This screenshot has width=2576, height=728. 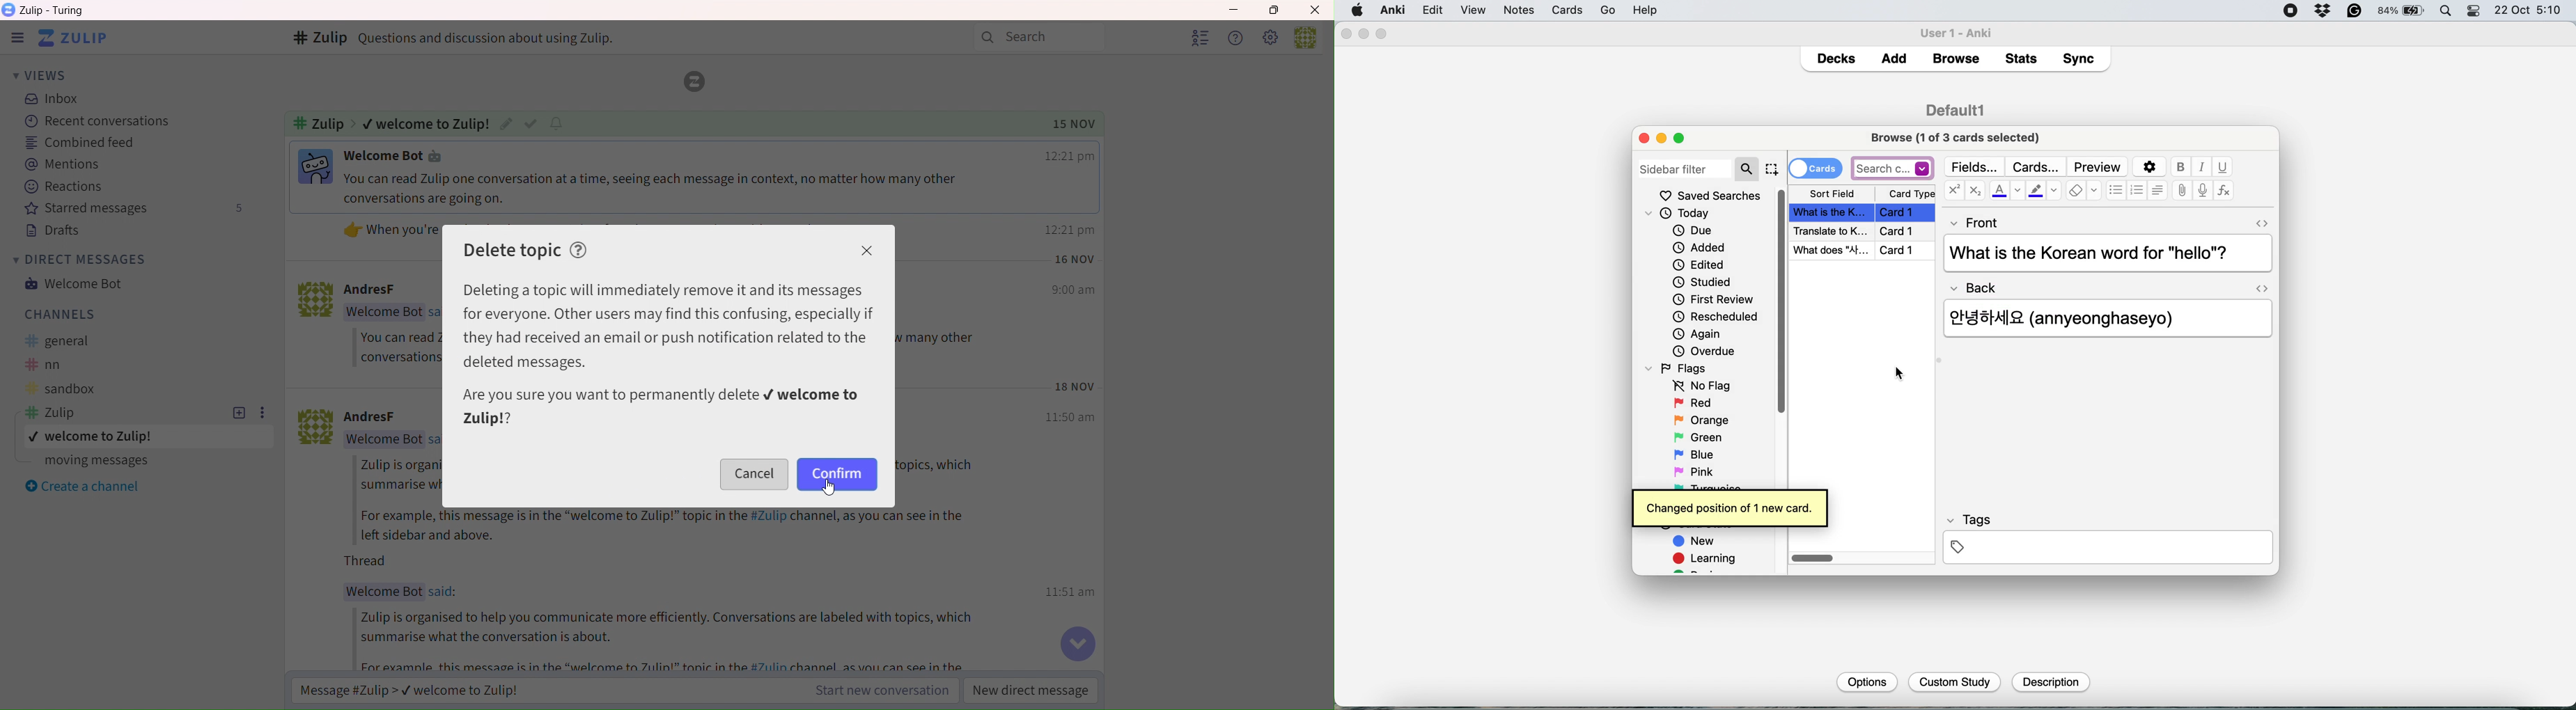 I want to click on function, so click(x=2224, y=191).